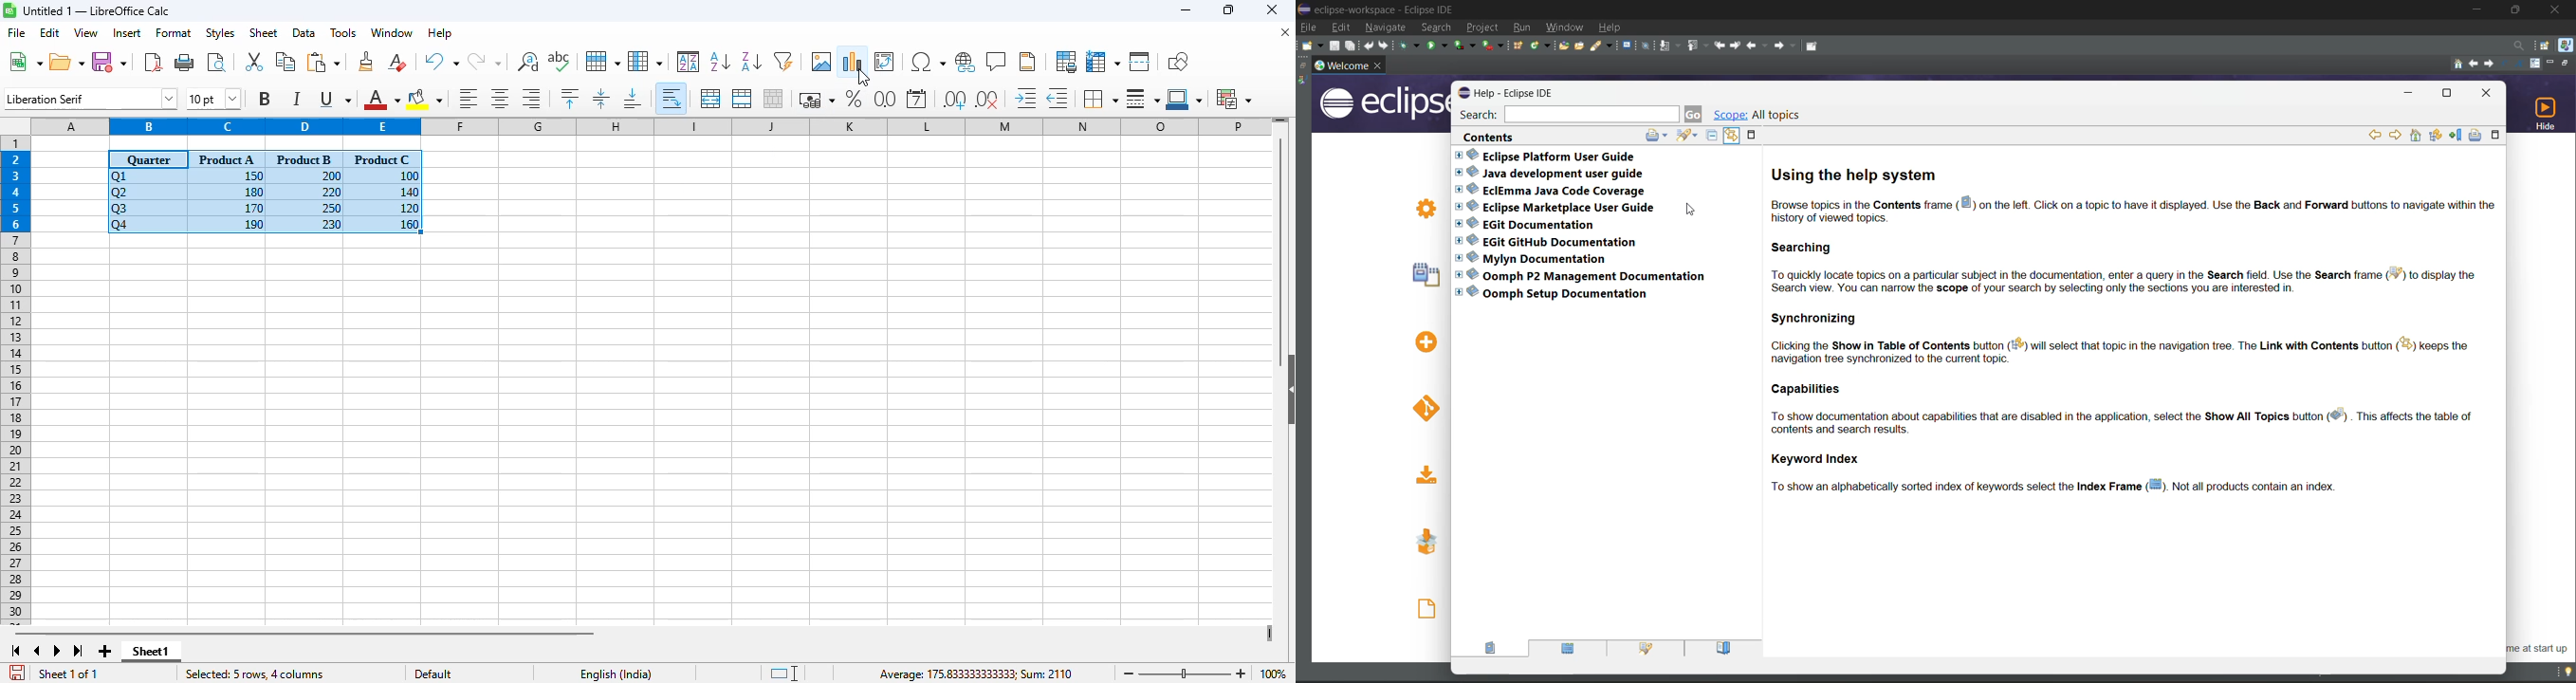 The image size is (2576, 700). Describe the element at coordinates (1811, 46) in the screenshot. I see `pin editor` at that location.